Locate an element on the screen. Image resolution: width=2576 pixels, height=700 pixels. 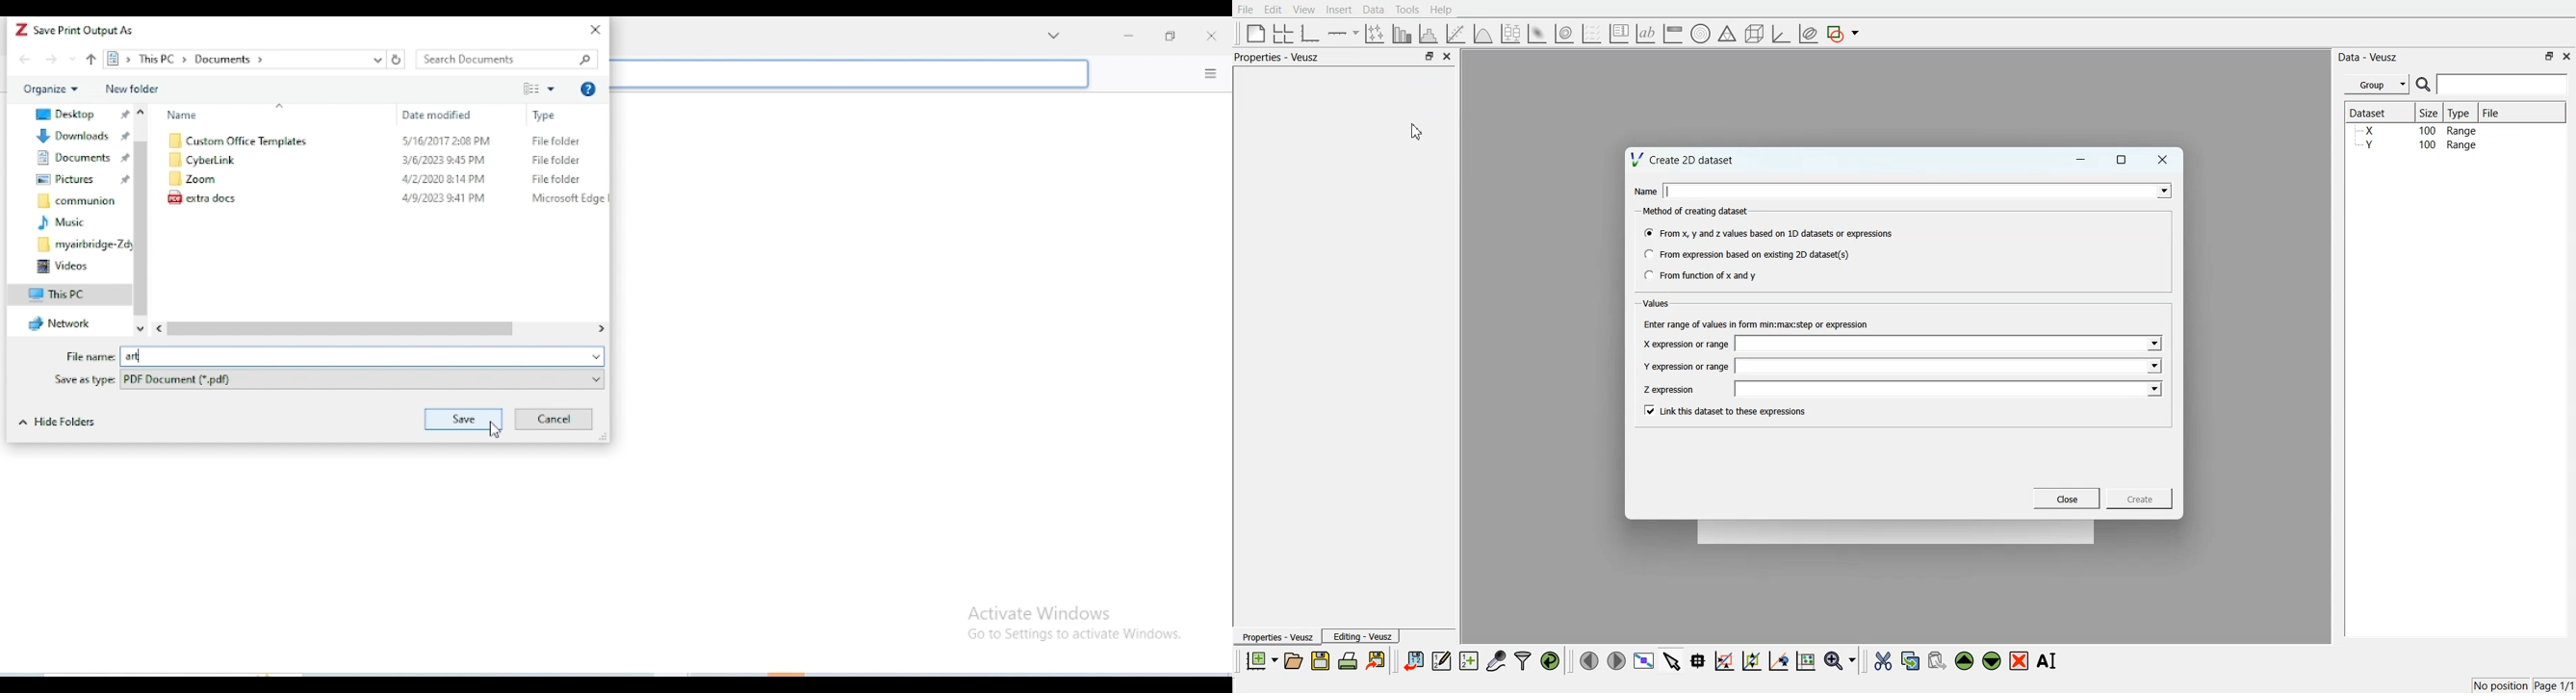
Microsoft Edge is located at coordinates (569, 197).